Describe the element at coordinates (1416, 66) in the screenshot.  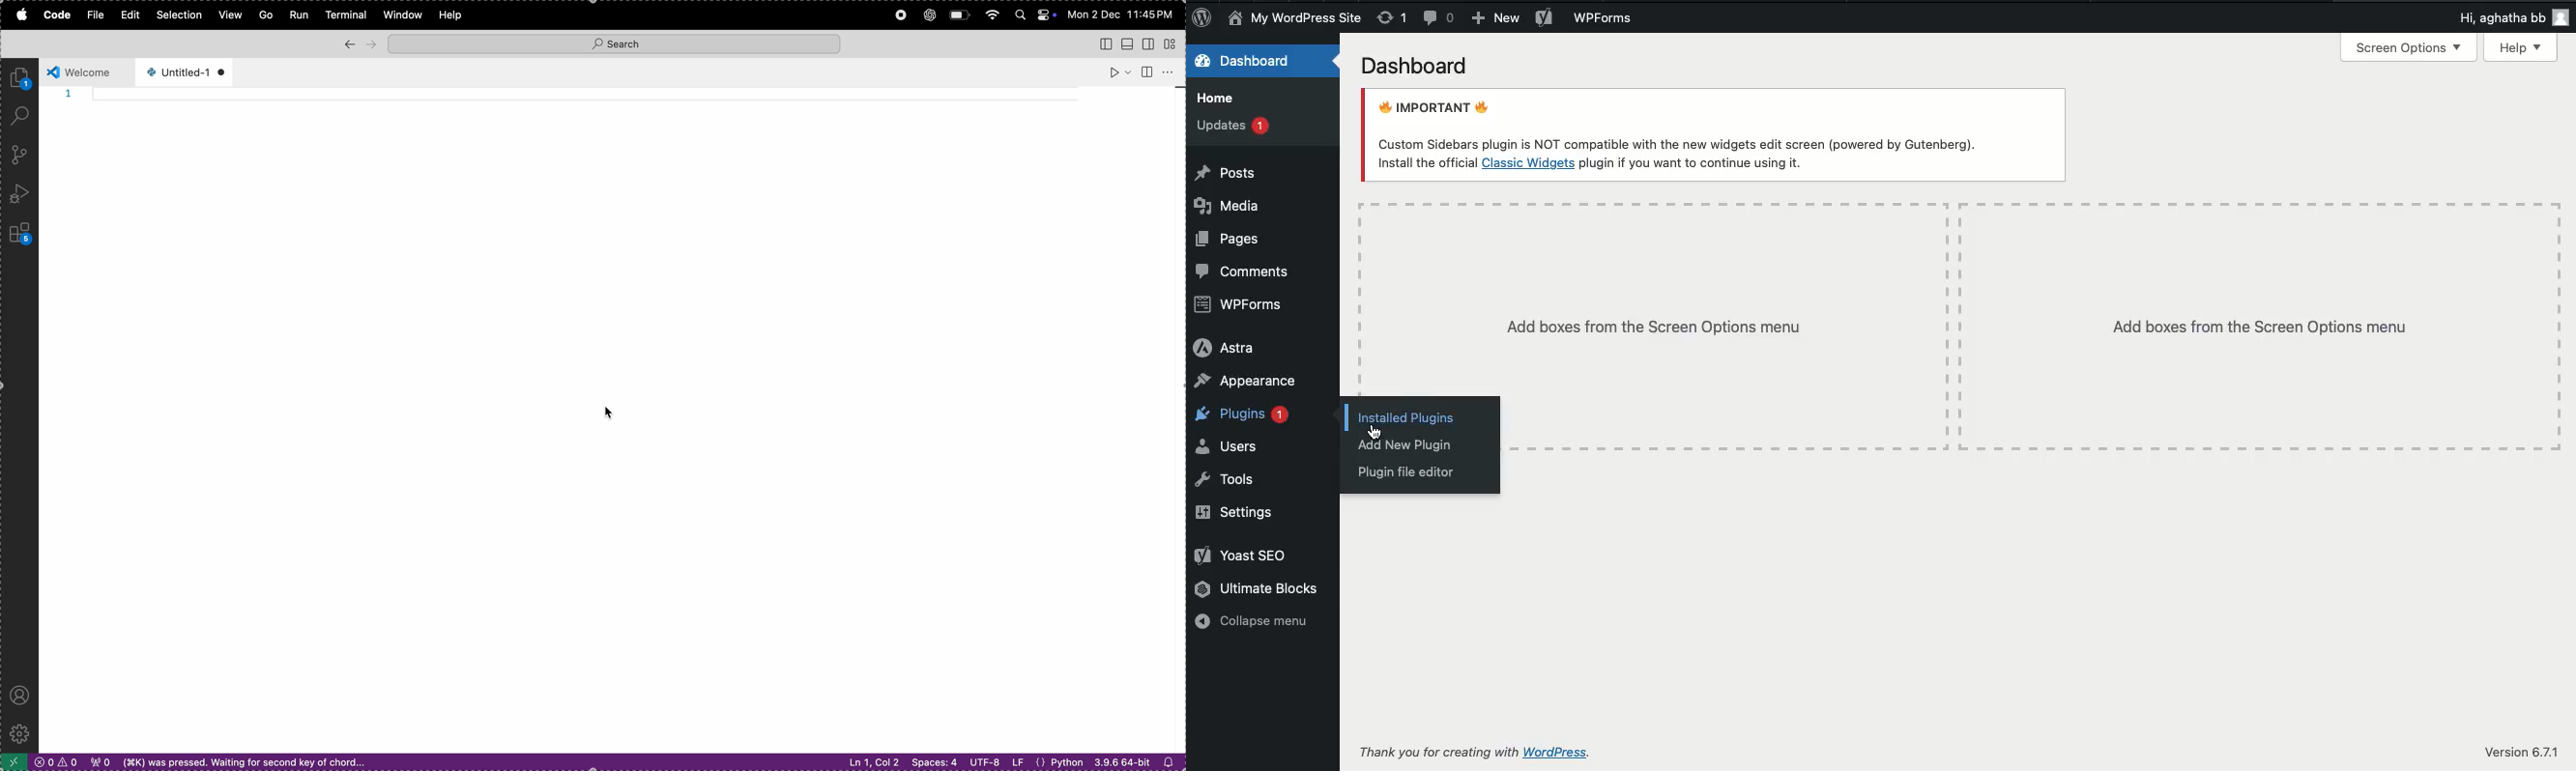
I see `Dashboard` at that location.